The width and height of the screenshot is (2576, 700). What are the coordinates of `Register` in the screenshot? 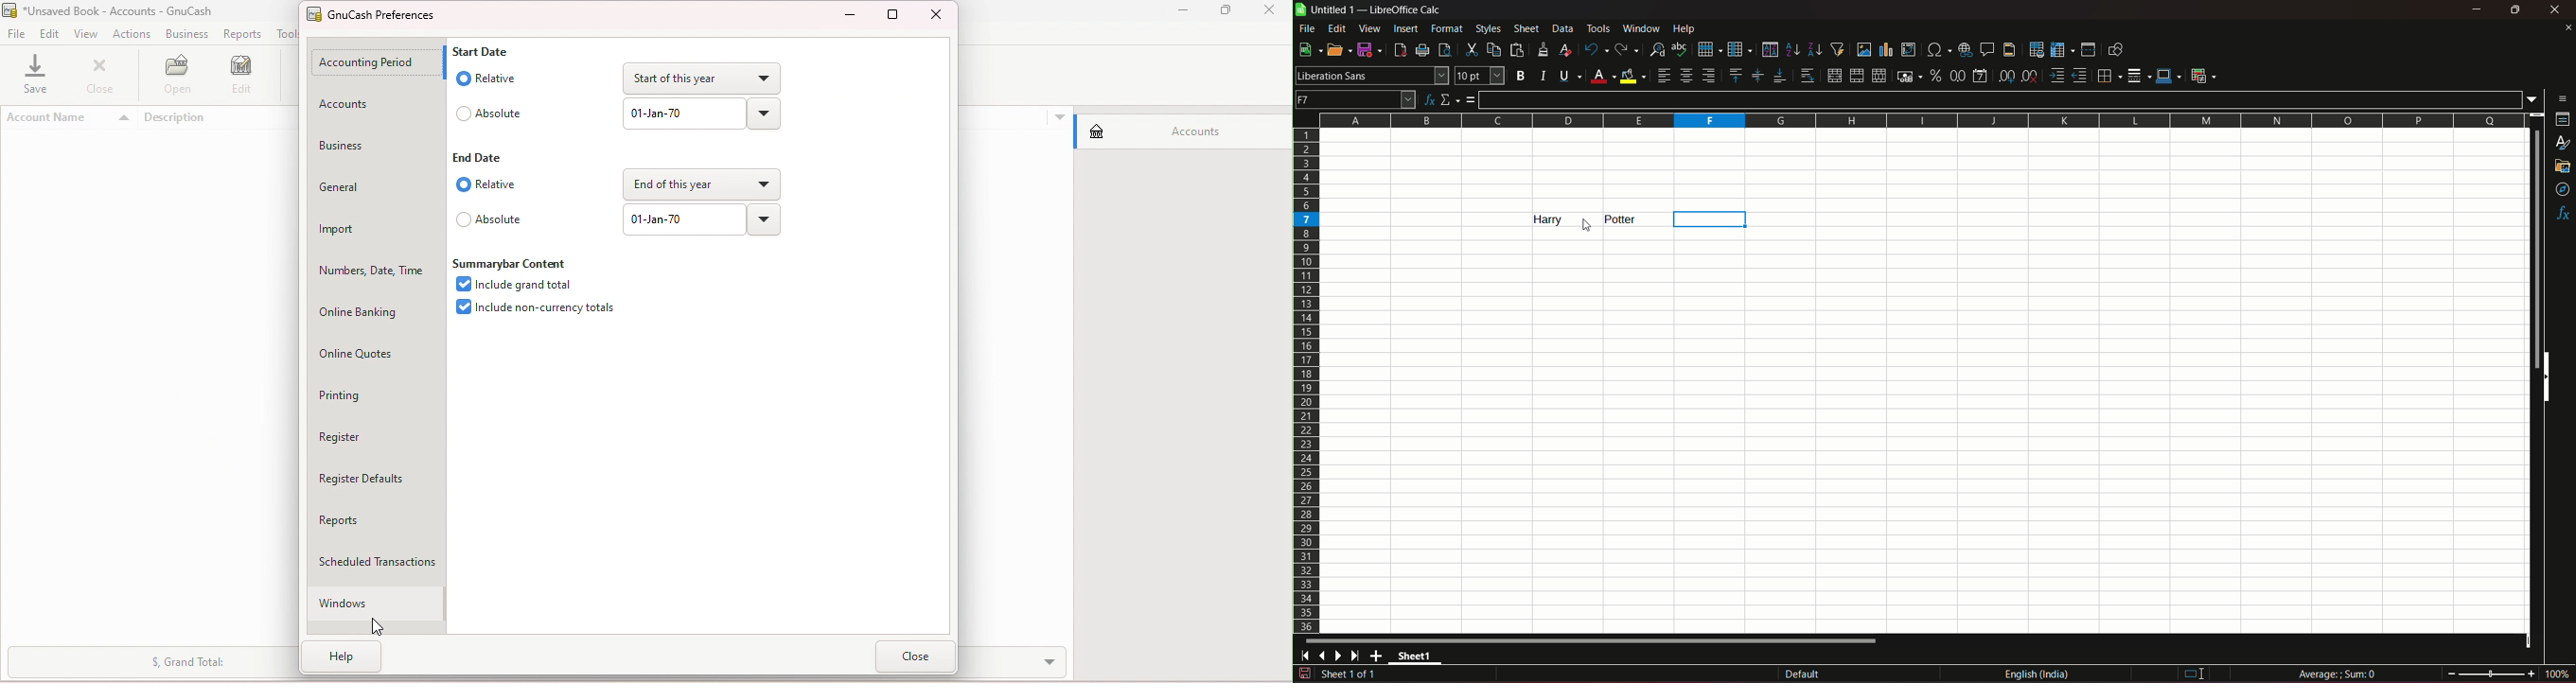 It's located at (379, 434).